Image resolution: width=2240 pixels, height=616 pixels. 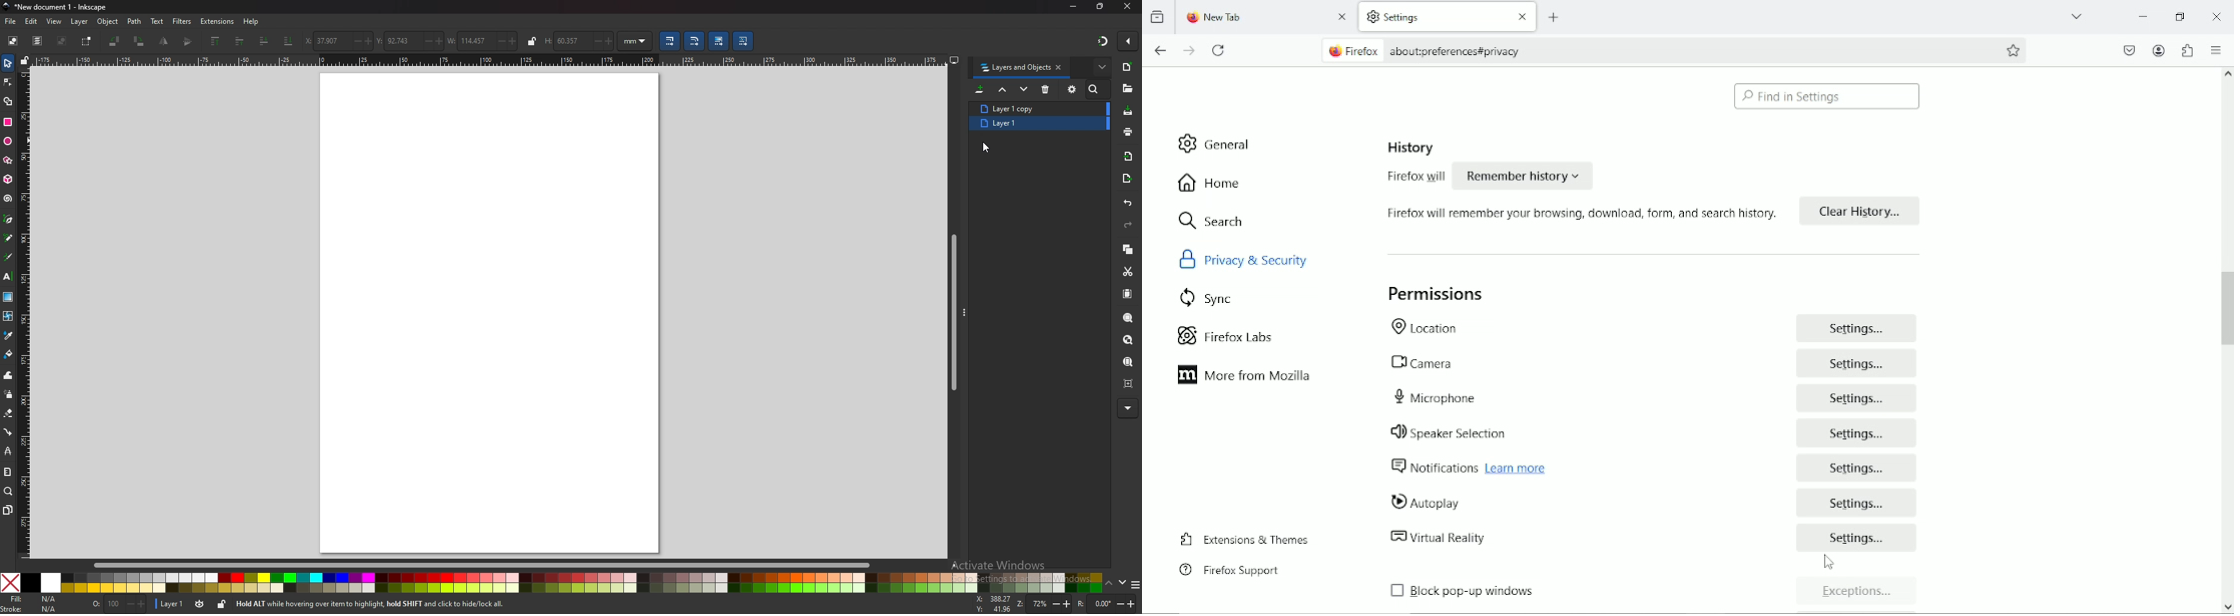 What do you see at coordinates (183, 21) in the screenshot?
I see `filters` at bounding box center [183, 21].